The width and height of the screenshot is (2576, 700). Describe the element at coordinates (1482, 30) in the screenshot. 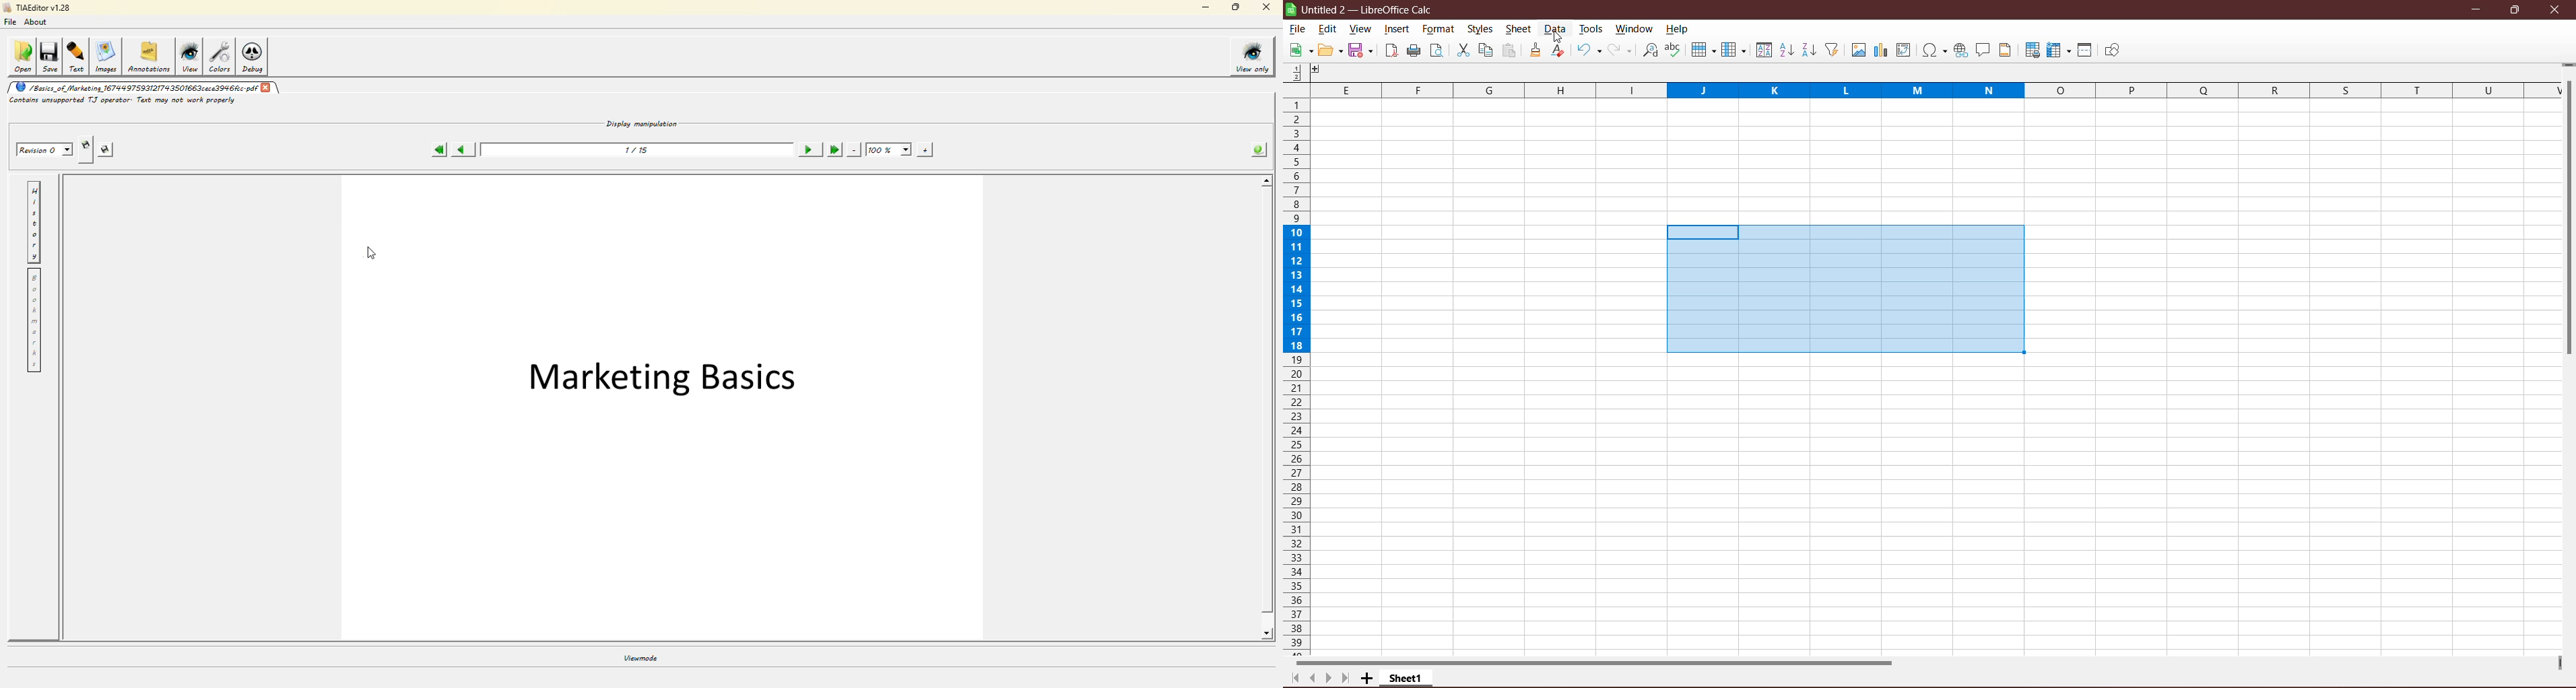

I see `Styles` at that location.